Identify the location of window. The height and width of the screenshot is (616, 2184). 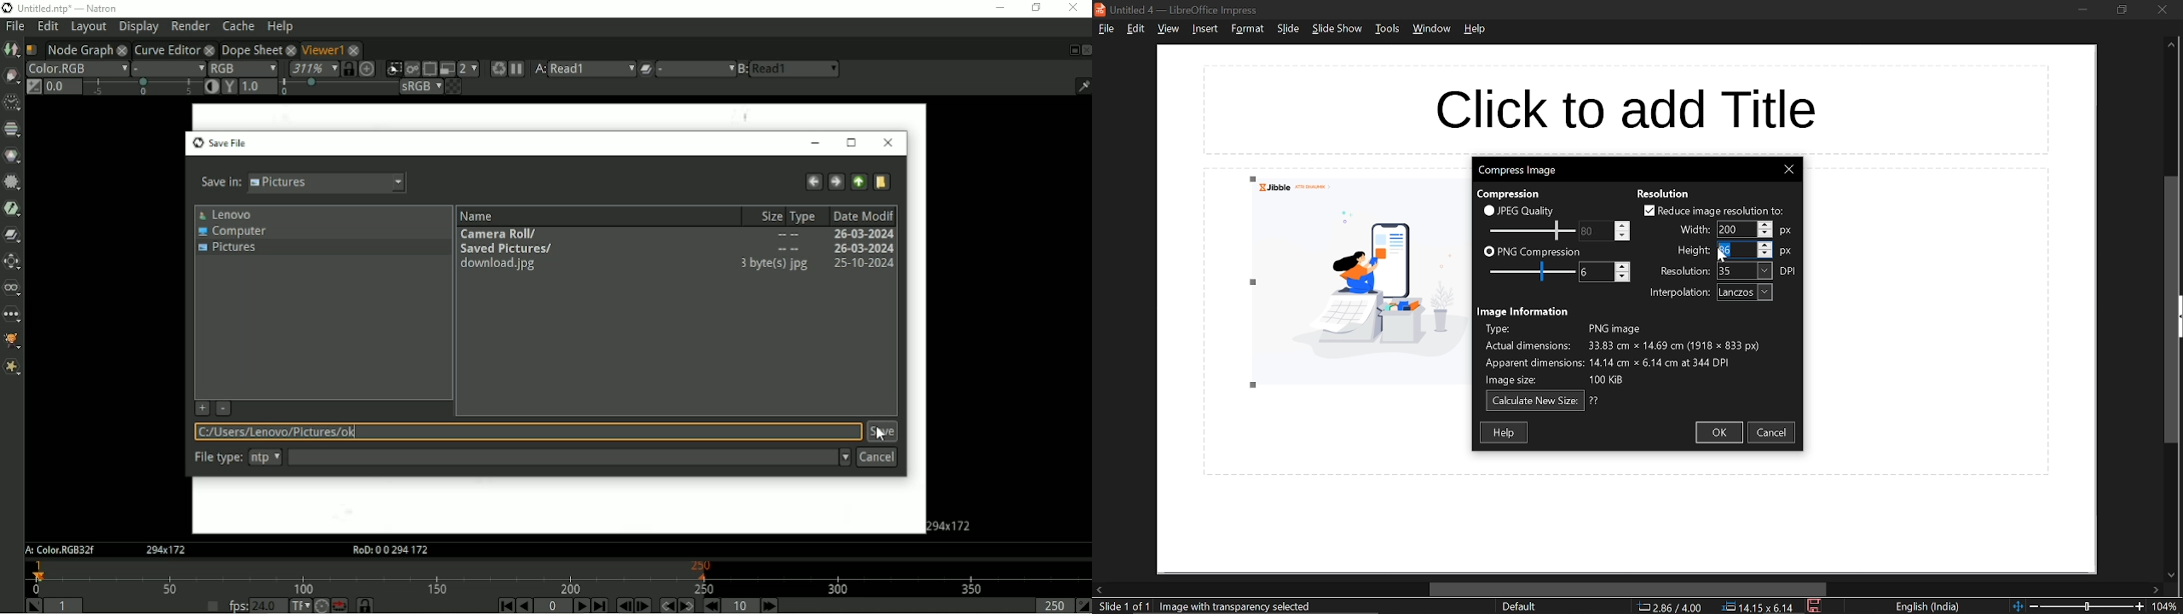
(1434, 29).